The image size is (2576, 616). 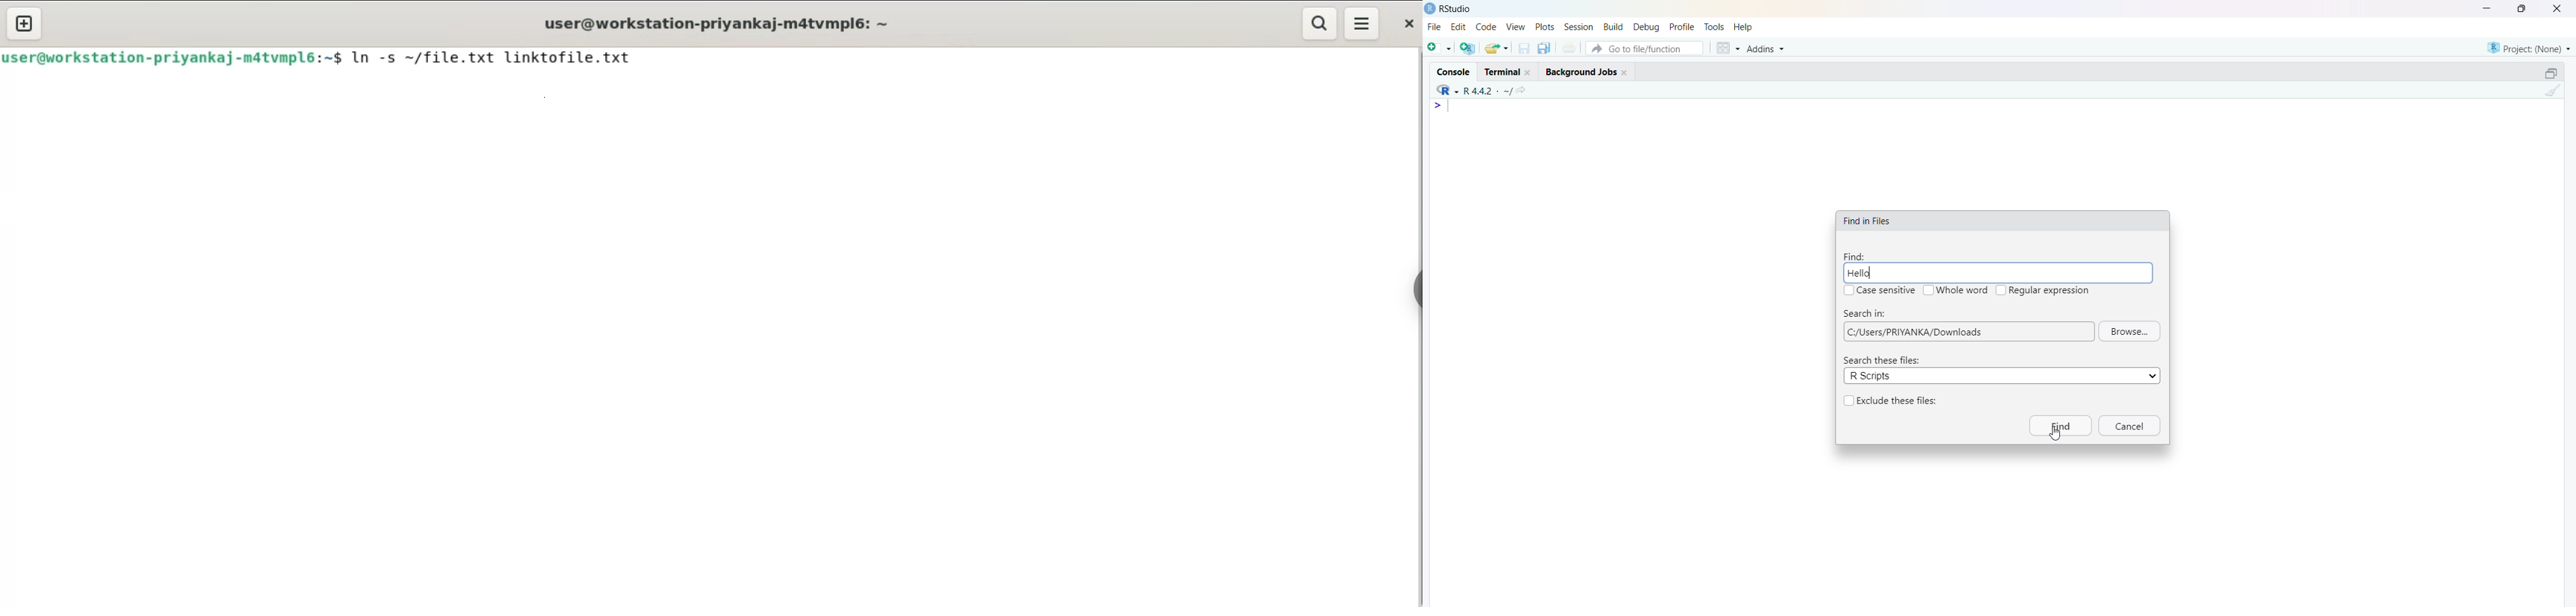 I want to click on Help, so click(x=1743, y=27).